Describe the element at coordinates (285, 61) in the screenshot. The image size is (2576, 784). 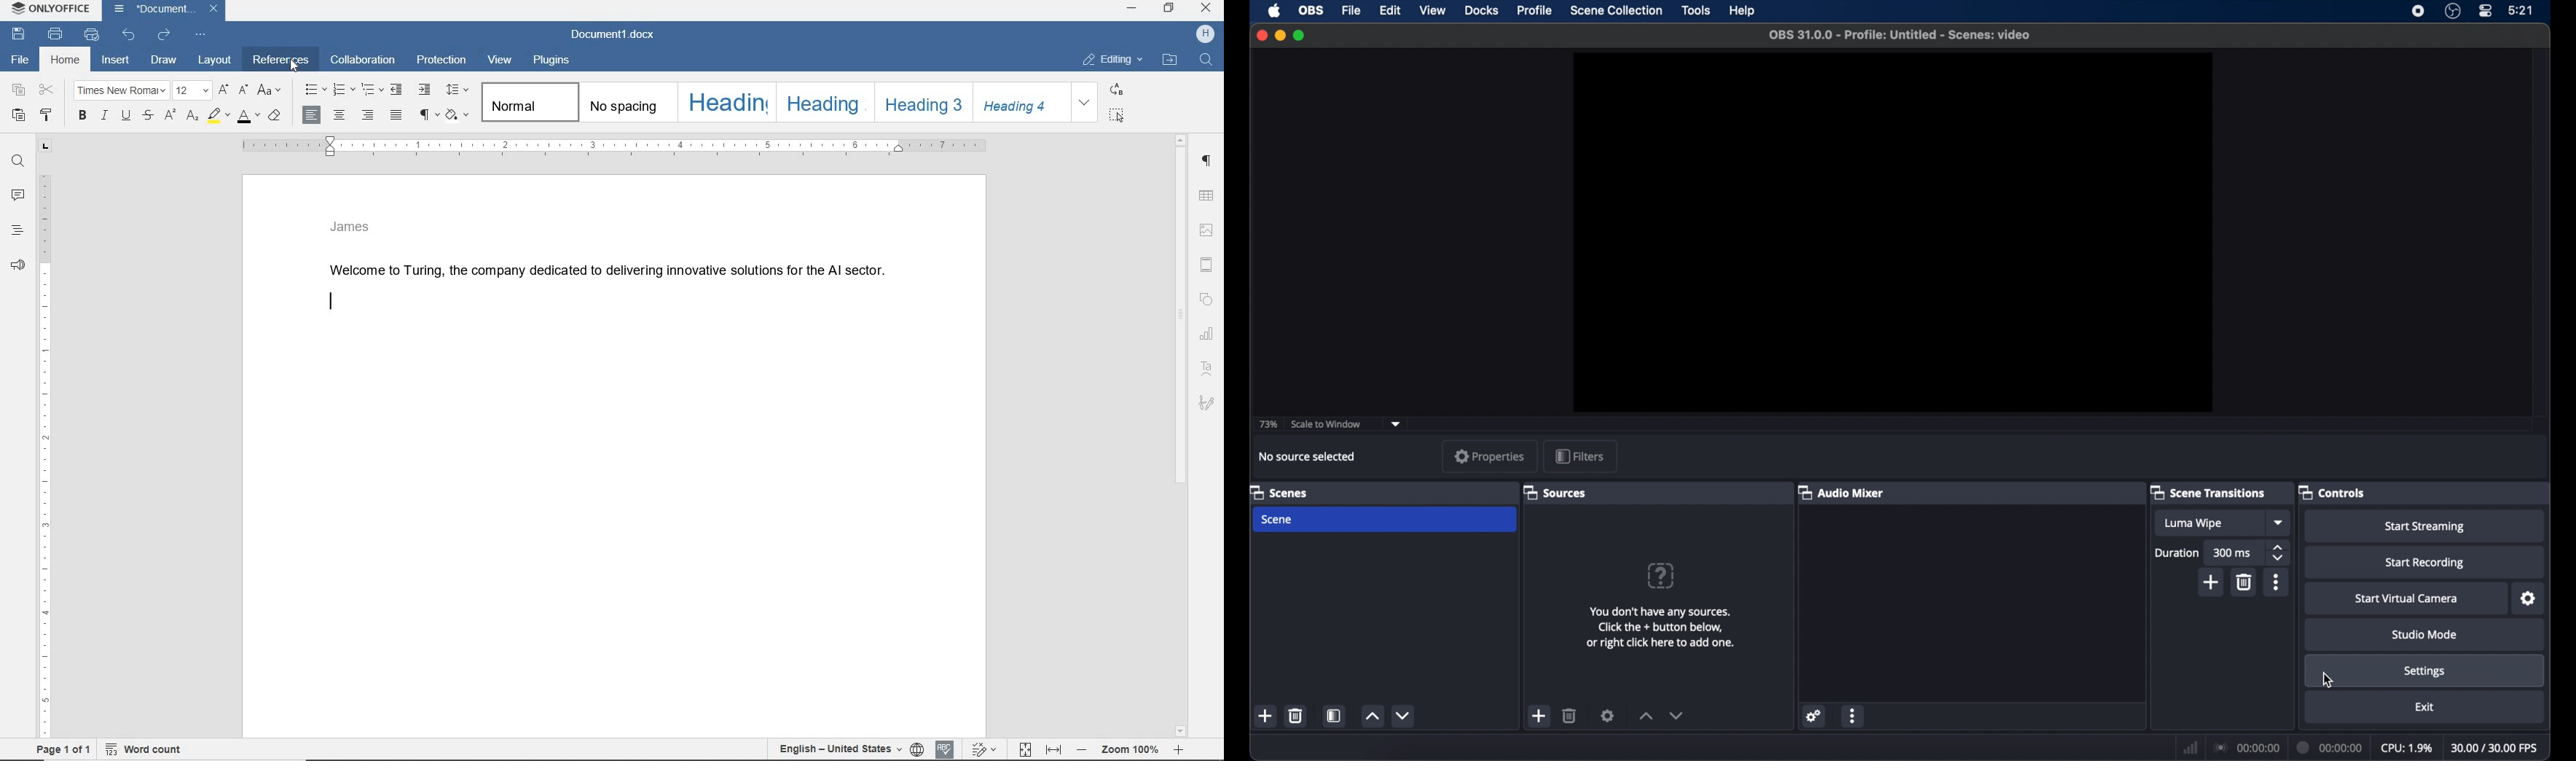
I see `Cursor` at that location.